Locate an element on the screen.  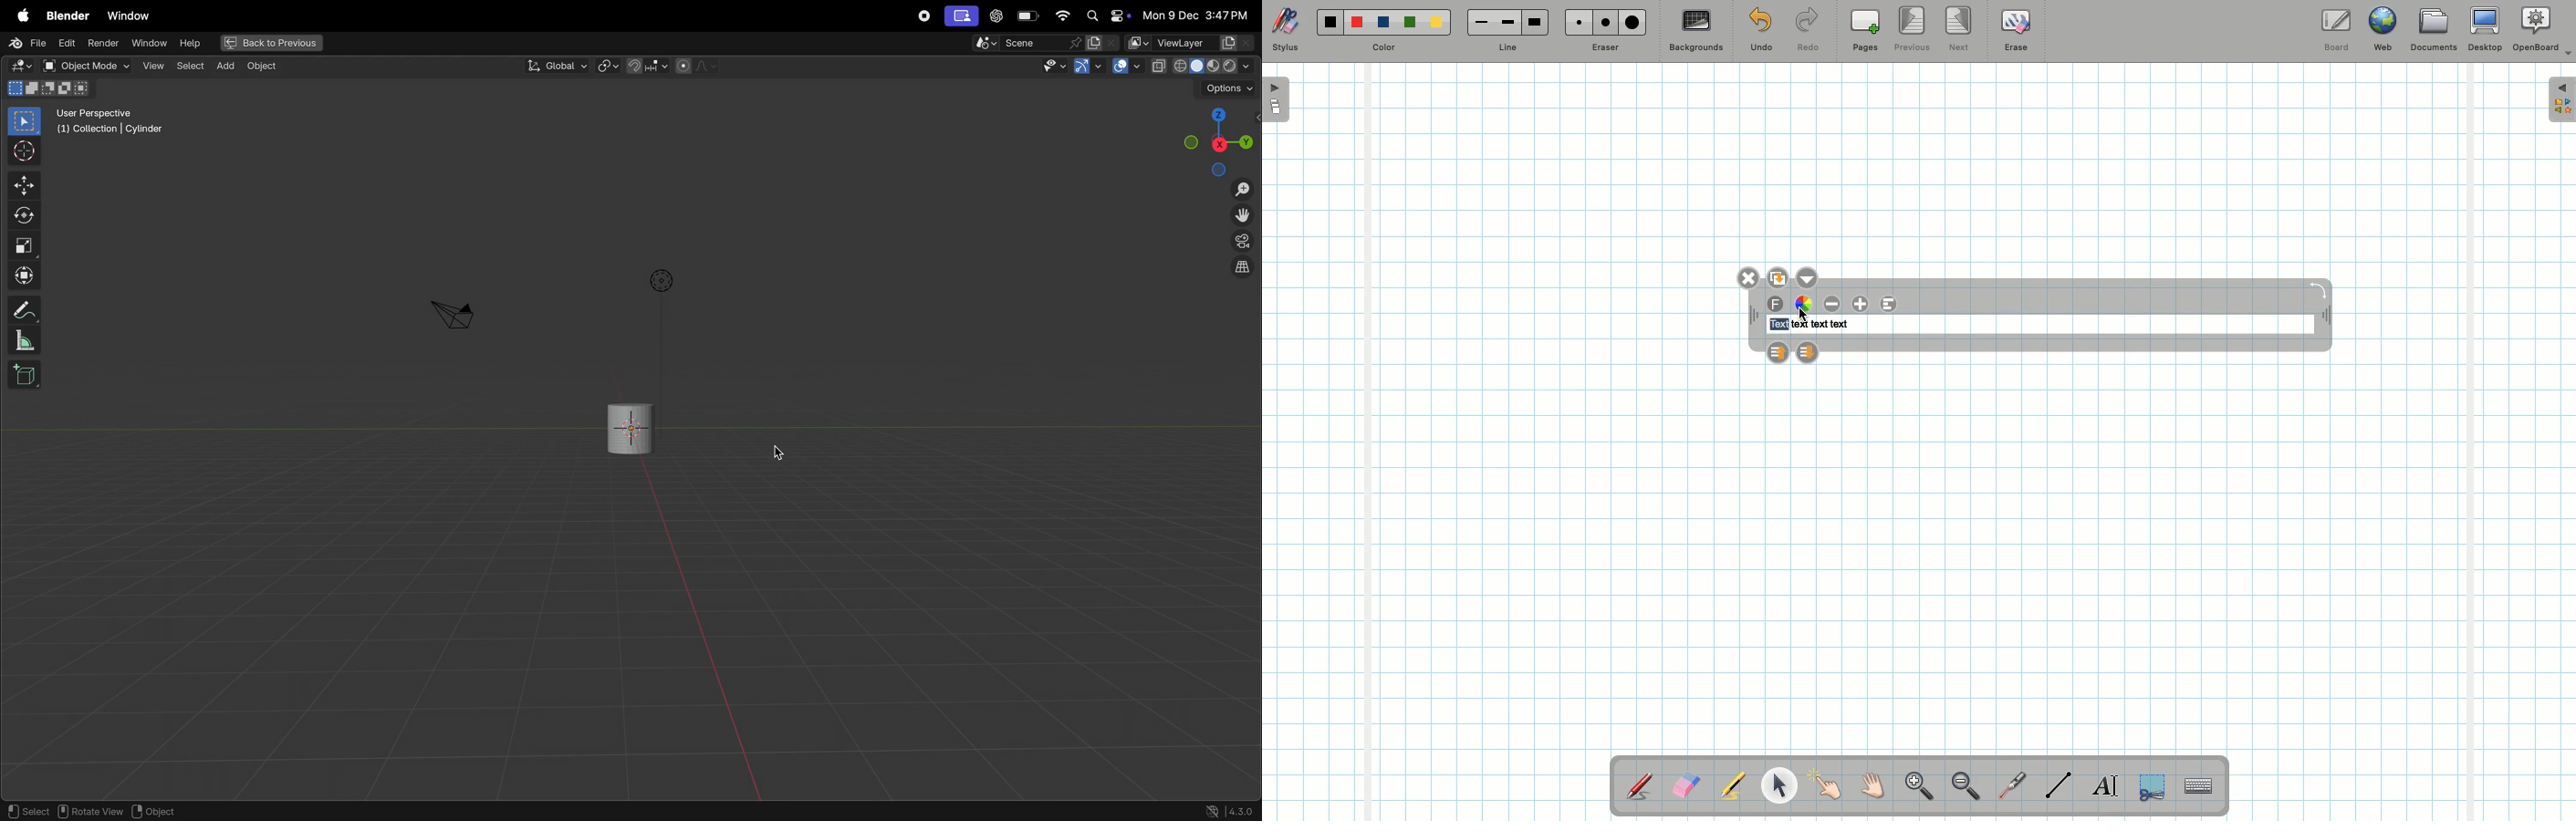
object mode is located at coordinates (84, 66).